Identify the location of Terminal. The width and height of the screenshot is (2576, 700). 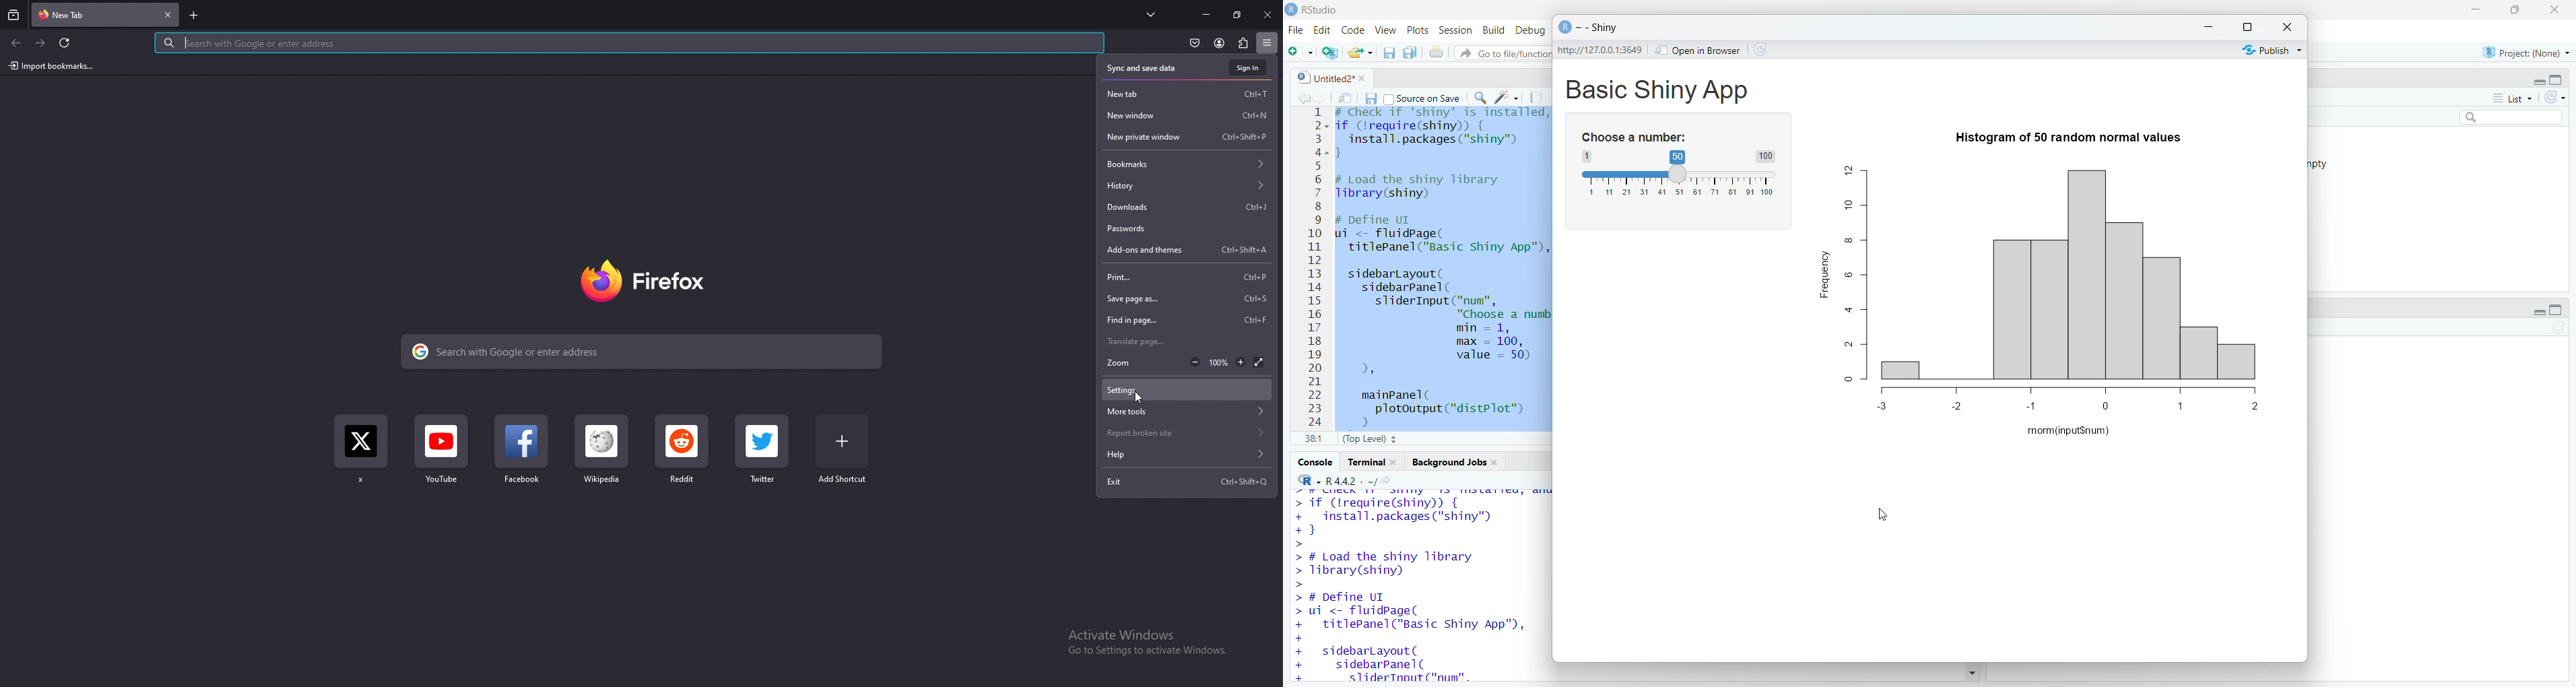
(1364, 461).